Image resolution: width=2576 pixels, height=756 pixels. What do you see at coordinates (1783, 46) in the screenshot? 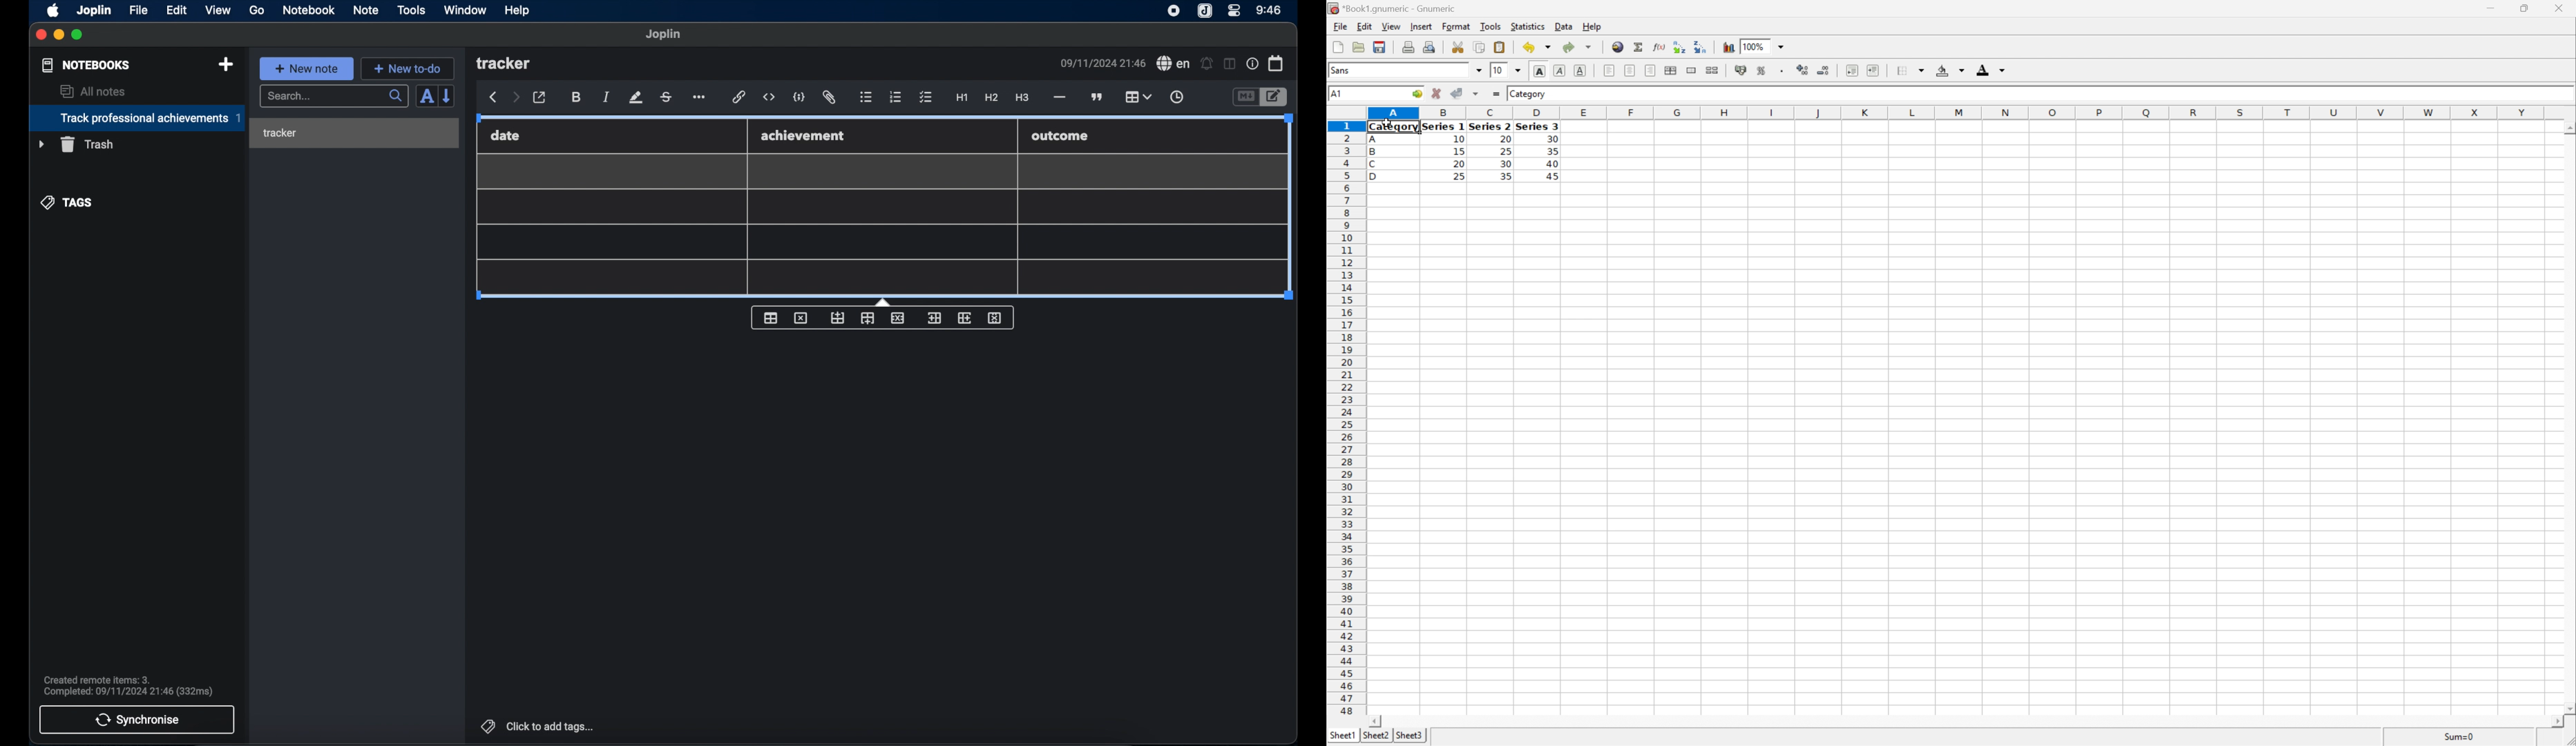
I see `Drop Down` at bounding box center [1783, 46].